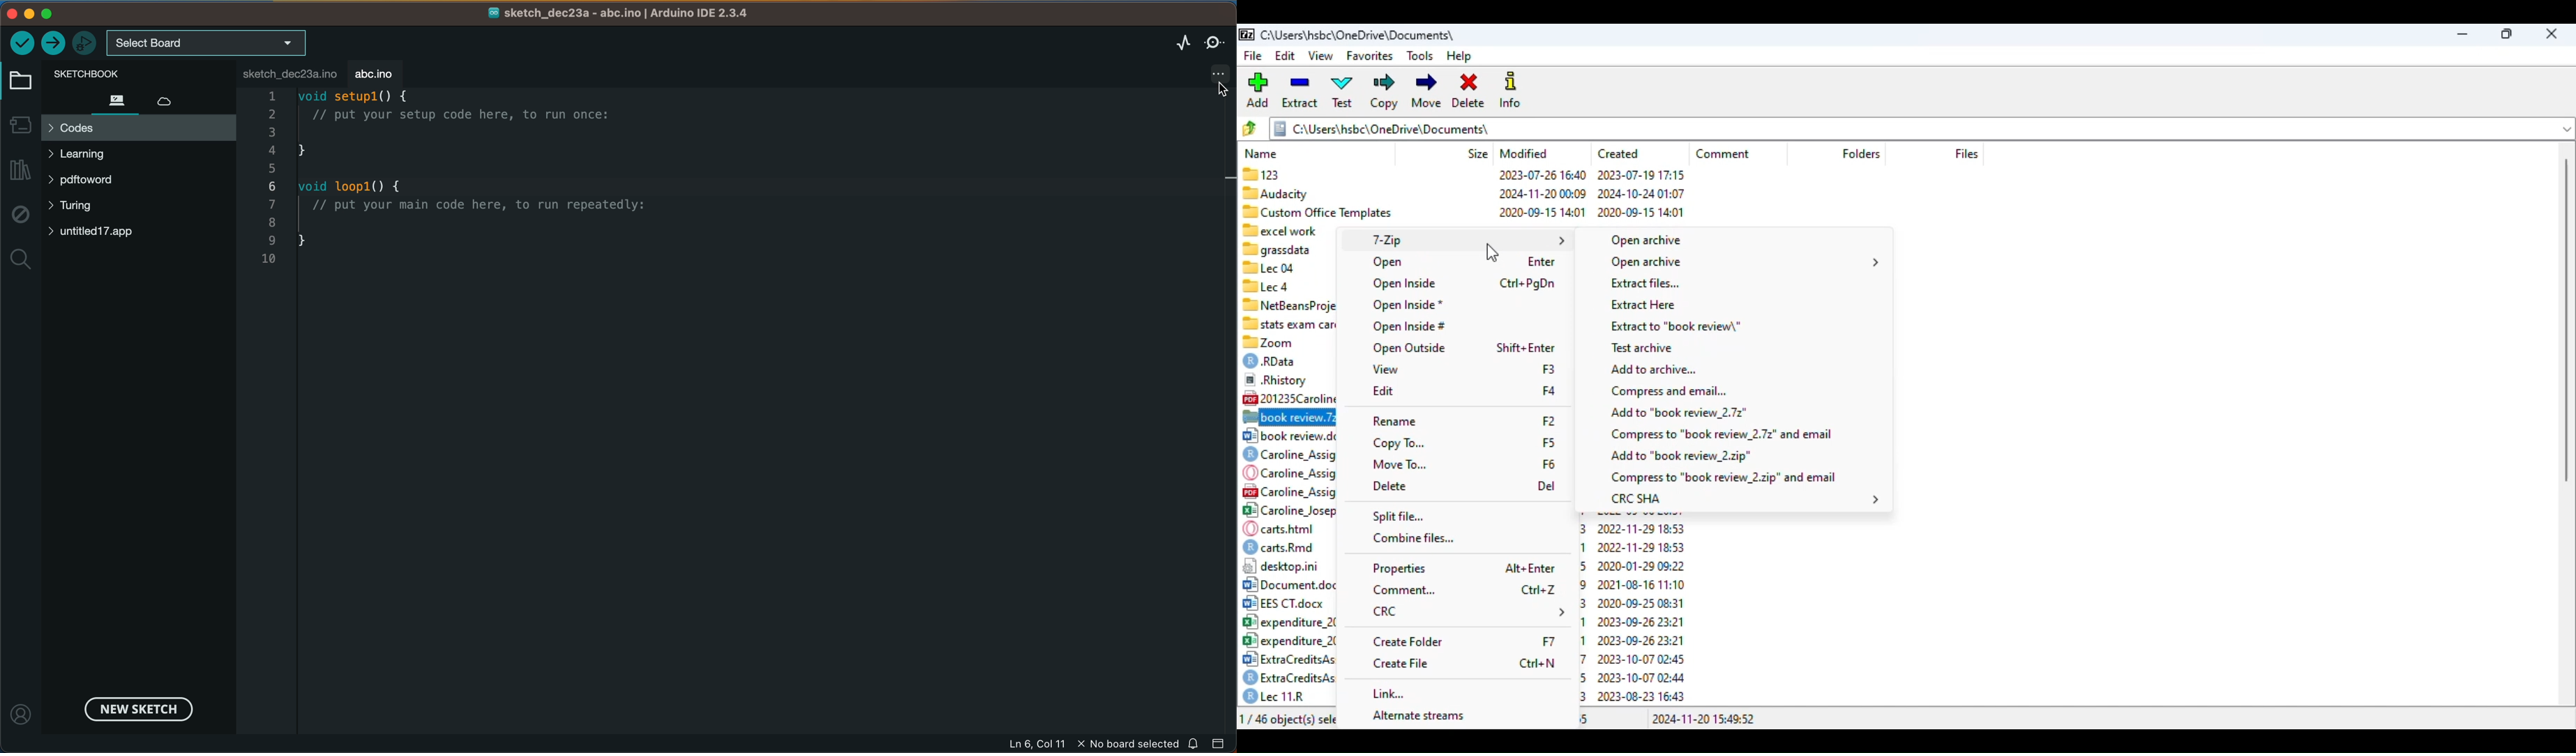 This screenshot has width=2576, height=756. I want to click on serial monitor, so click(1216, 42).